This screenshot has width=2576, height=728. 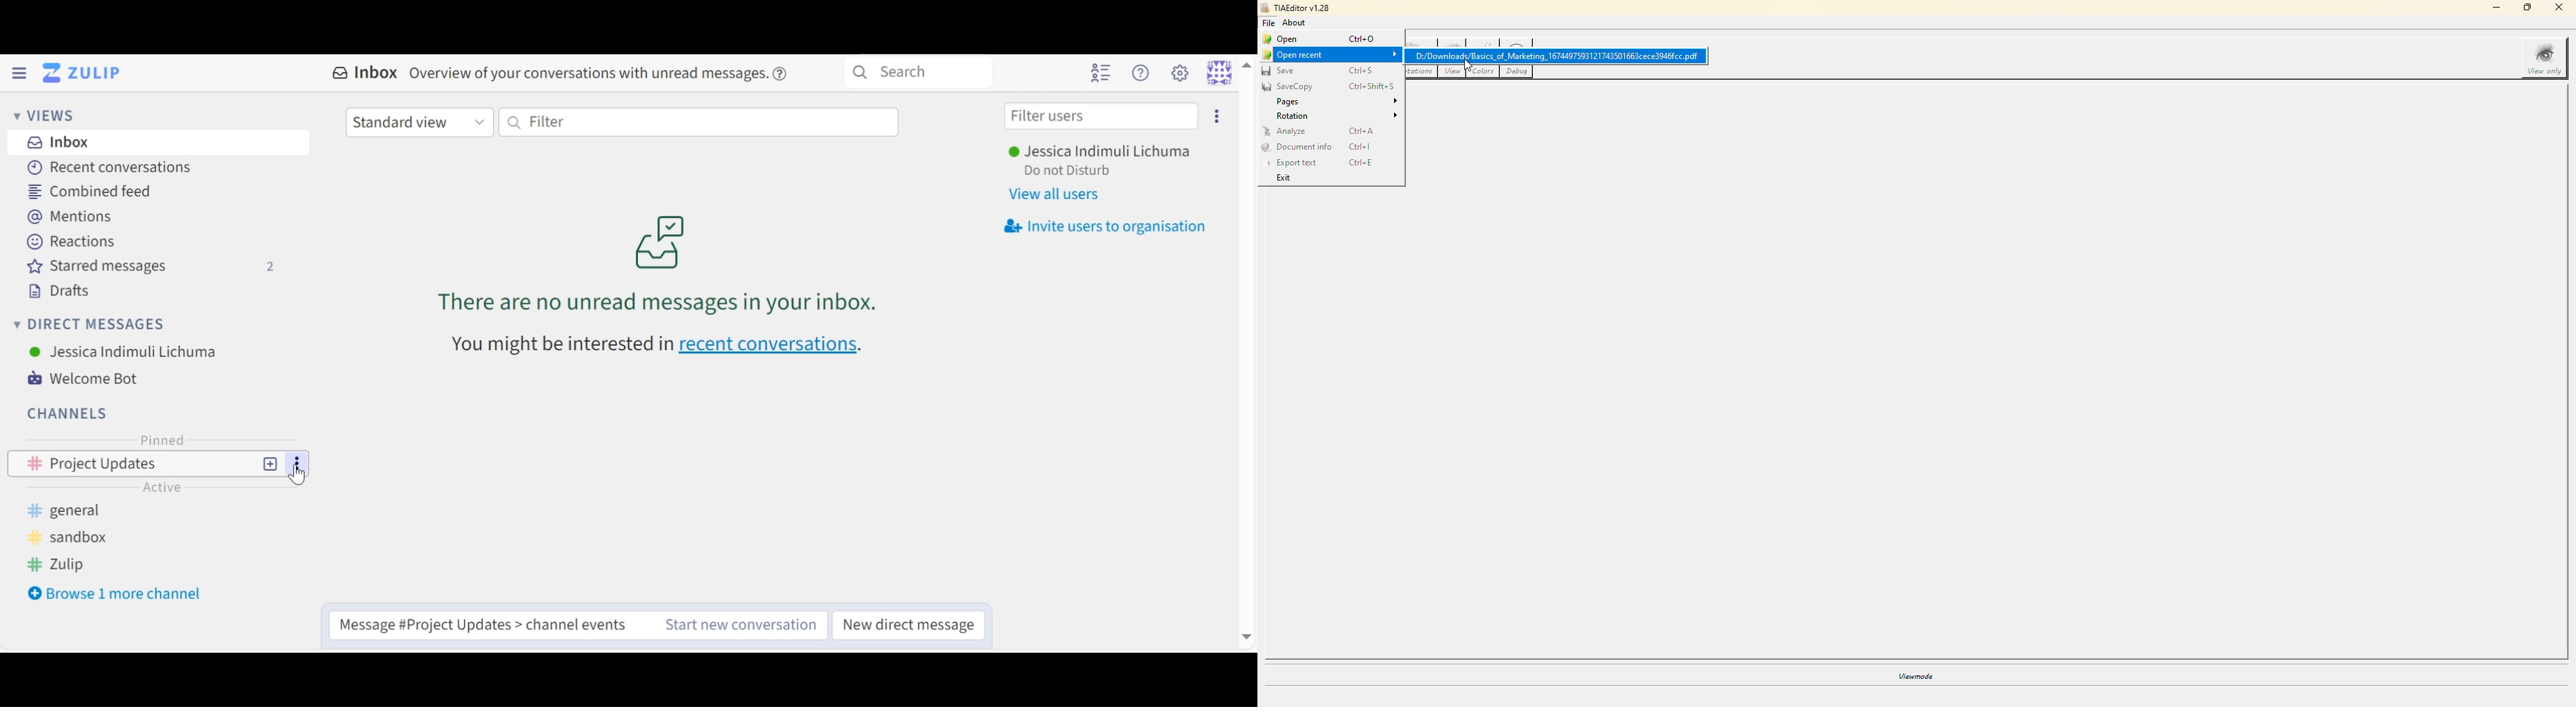 I want to click on Views, so click(x=43, y=116).